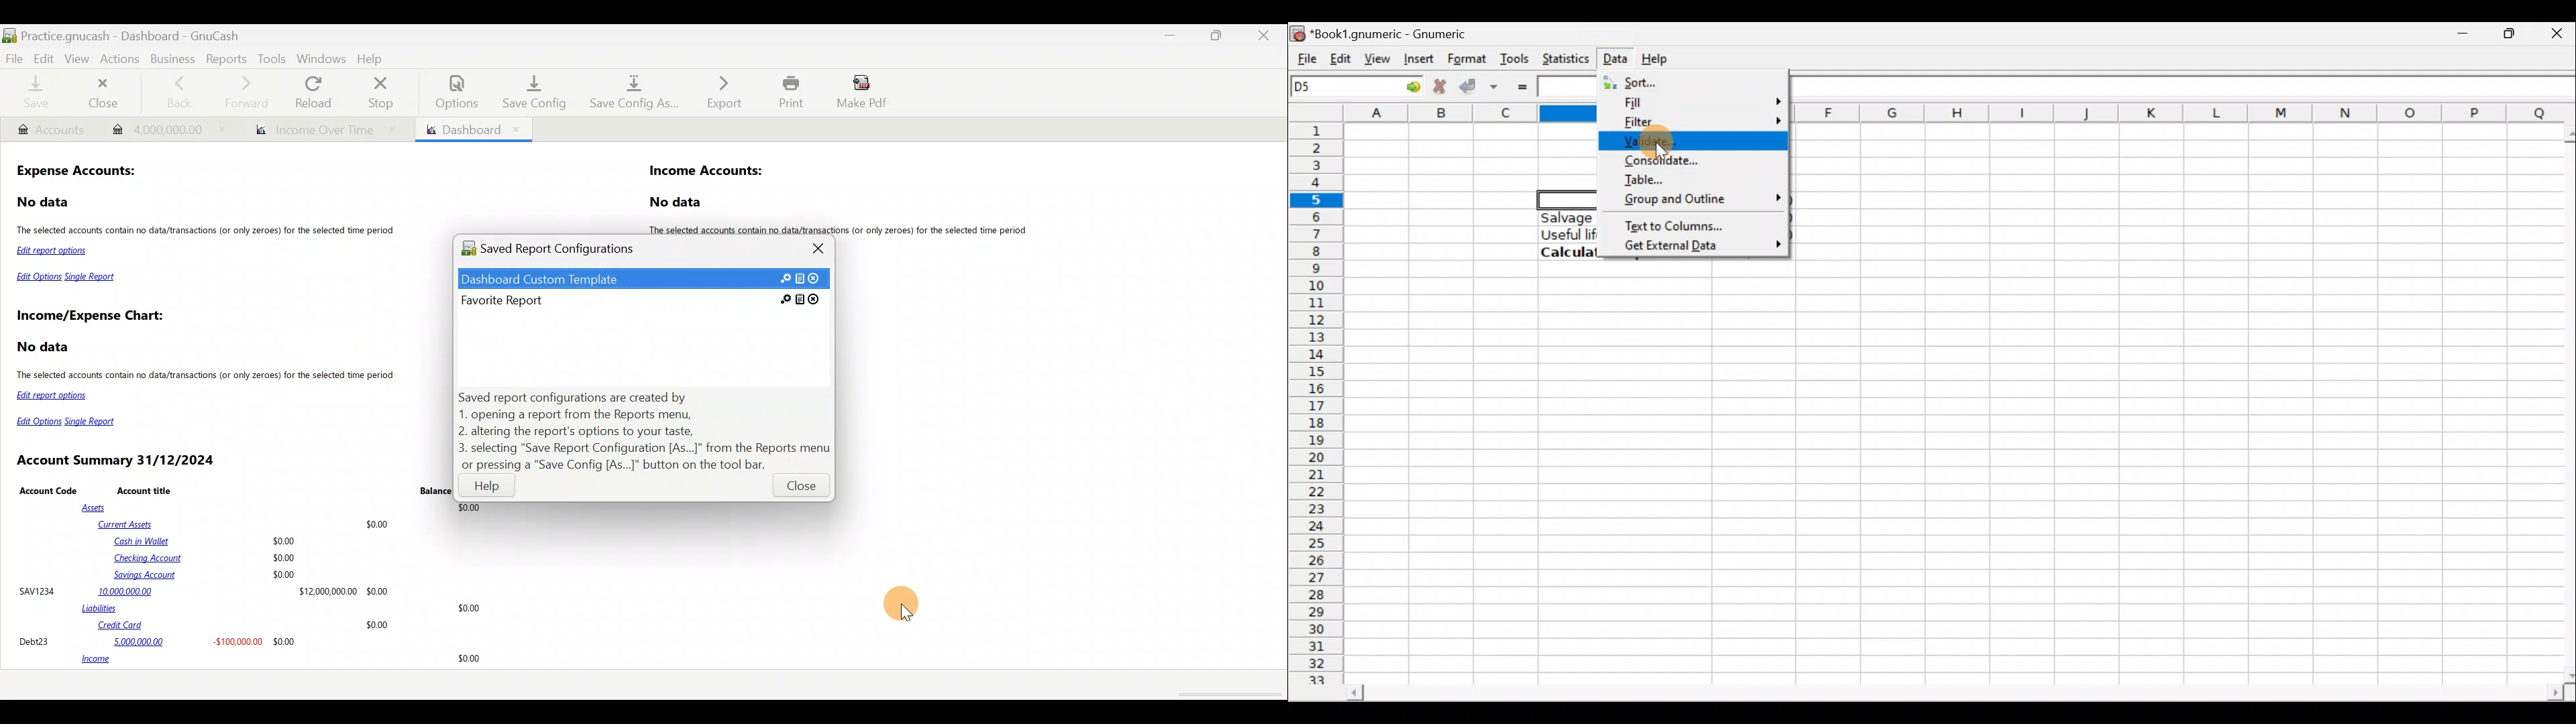 This screenshot has height=728, width=2576. Describe the element at coordinates (50, 130) in the screenshot. I see `Account` at that location.